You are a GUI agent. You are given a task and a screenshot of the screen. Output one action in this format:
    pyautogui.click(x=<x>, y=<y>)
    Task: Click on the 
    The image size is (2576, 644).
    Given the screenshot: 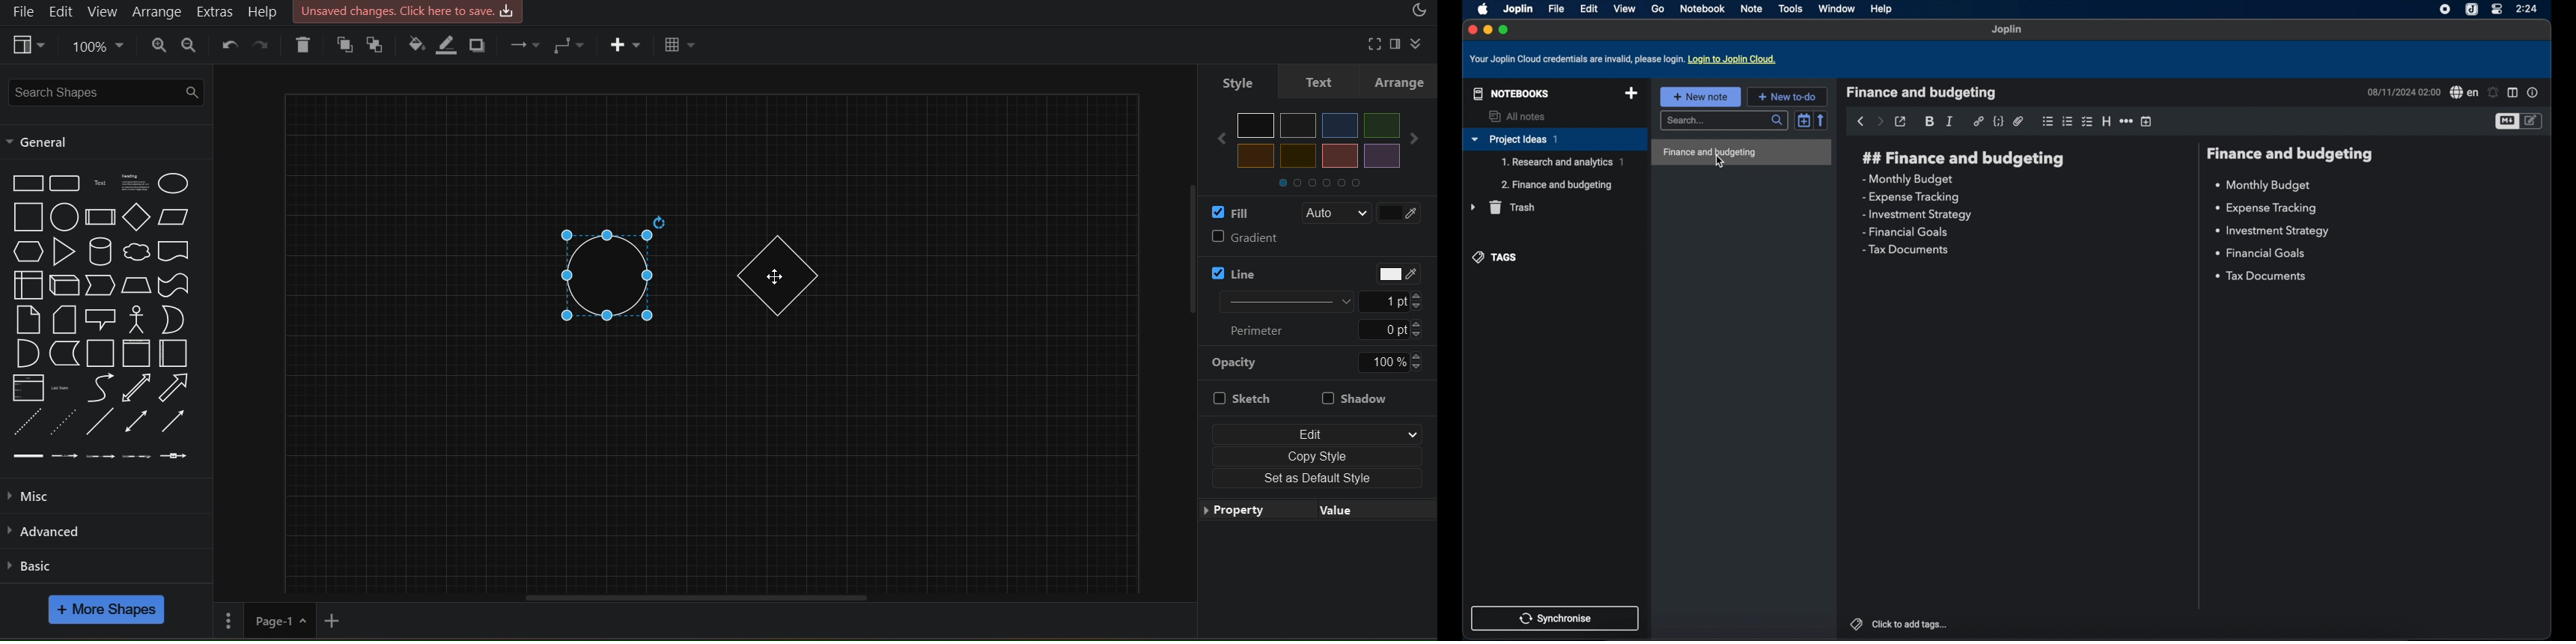 What is the action you would take?
    pyautogui.click(x=1385, y=156)
    